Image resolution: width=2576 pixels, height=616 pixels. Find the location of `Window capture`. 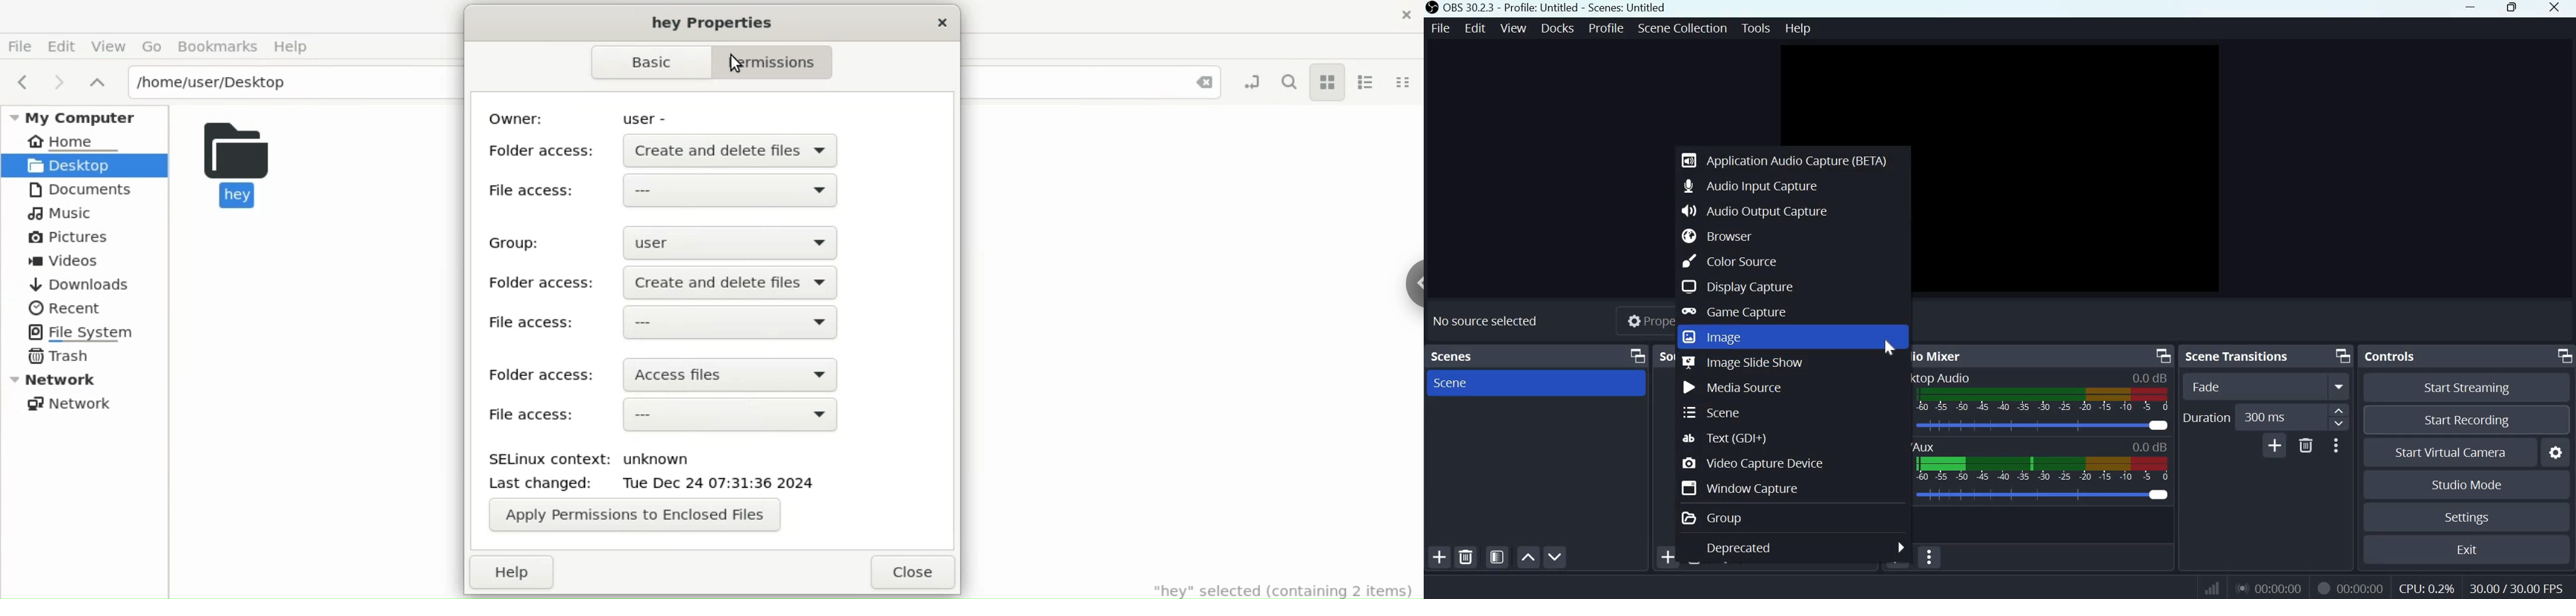

Window capture is located at coordinates (1746, 488).